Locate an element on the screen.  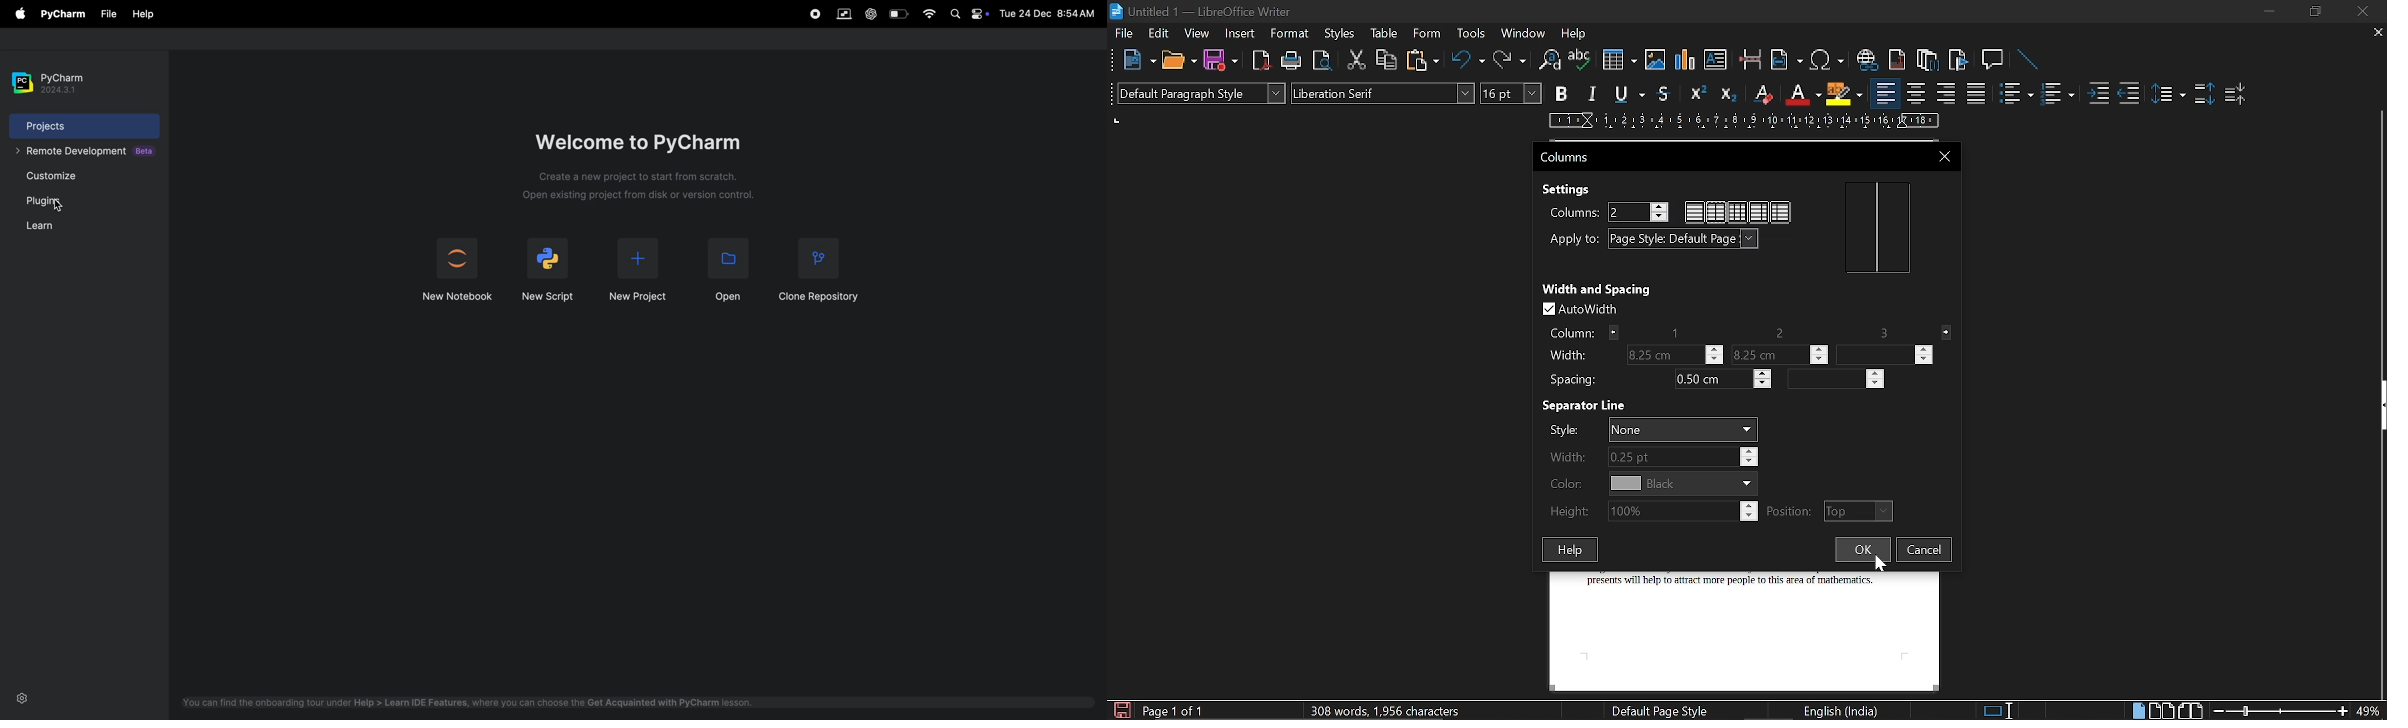
Decrease indent is located at coordinates (2133, 93).